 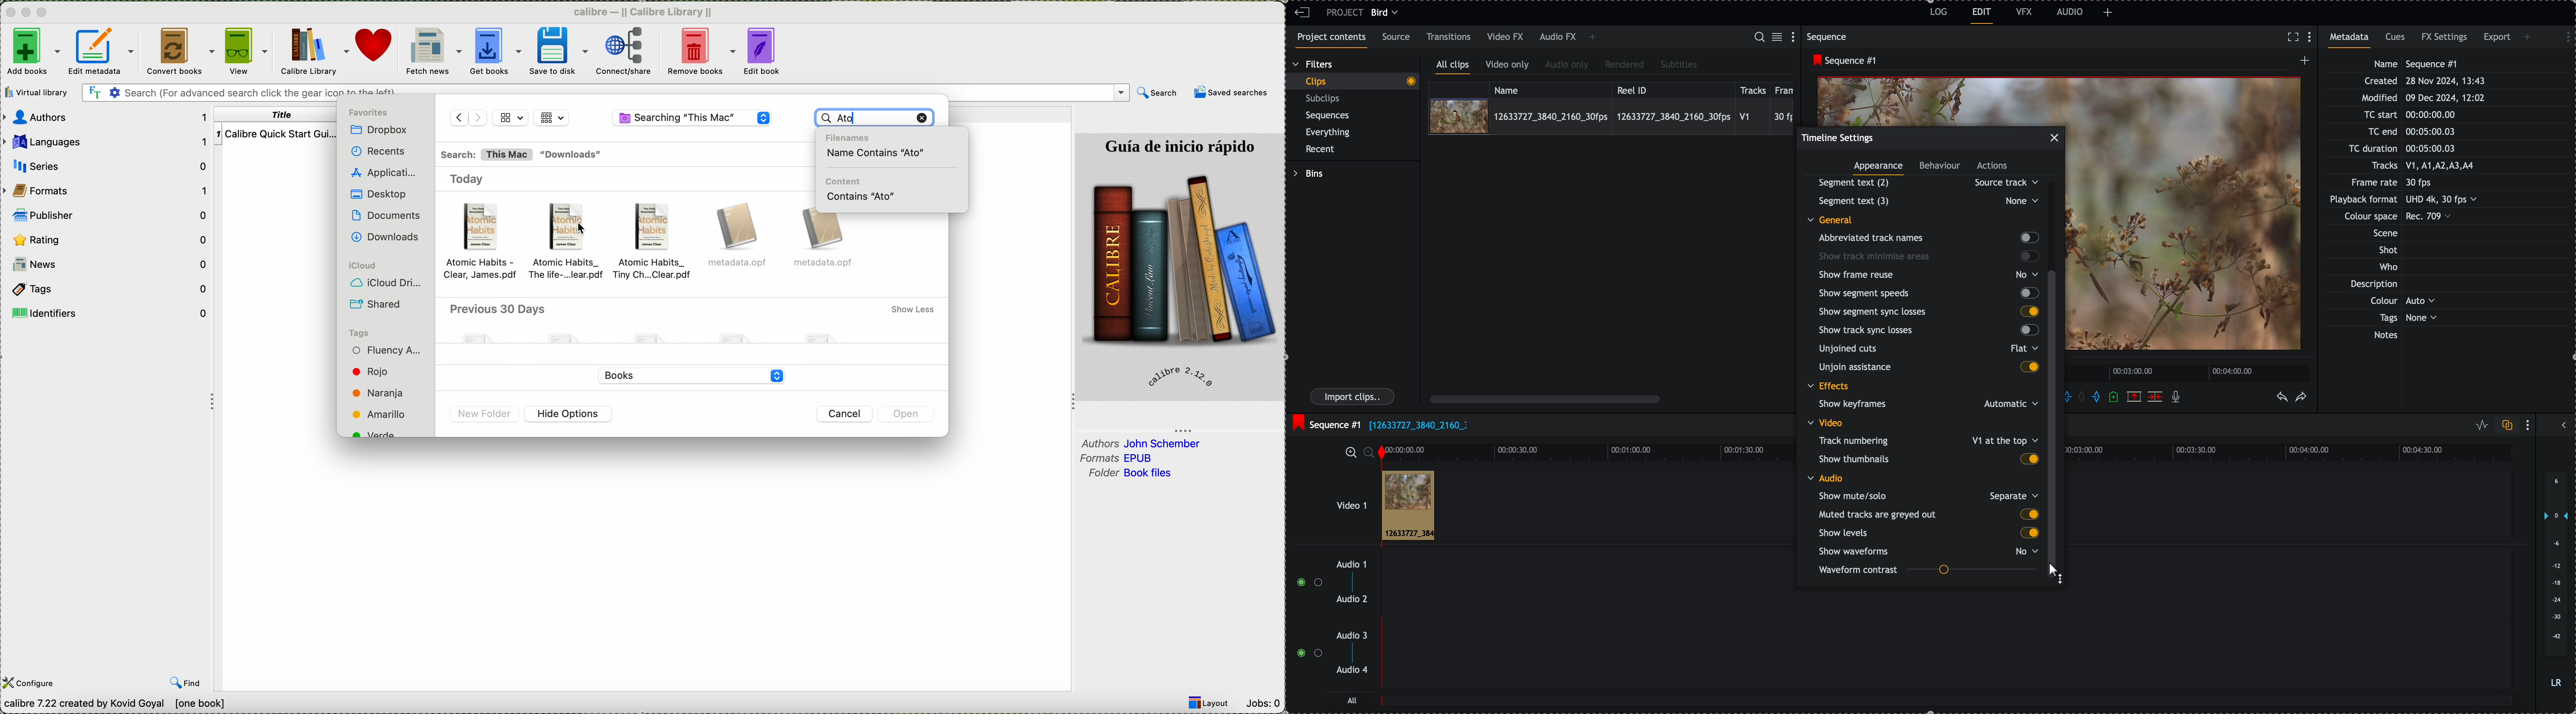 What do you see at coordinates (181, 50) in the screenshot?
I see `convert books` at bounding box center [181, 50].